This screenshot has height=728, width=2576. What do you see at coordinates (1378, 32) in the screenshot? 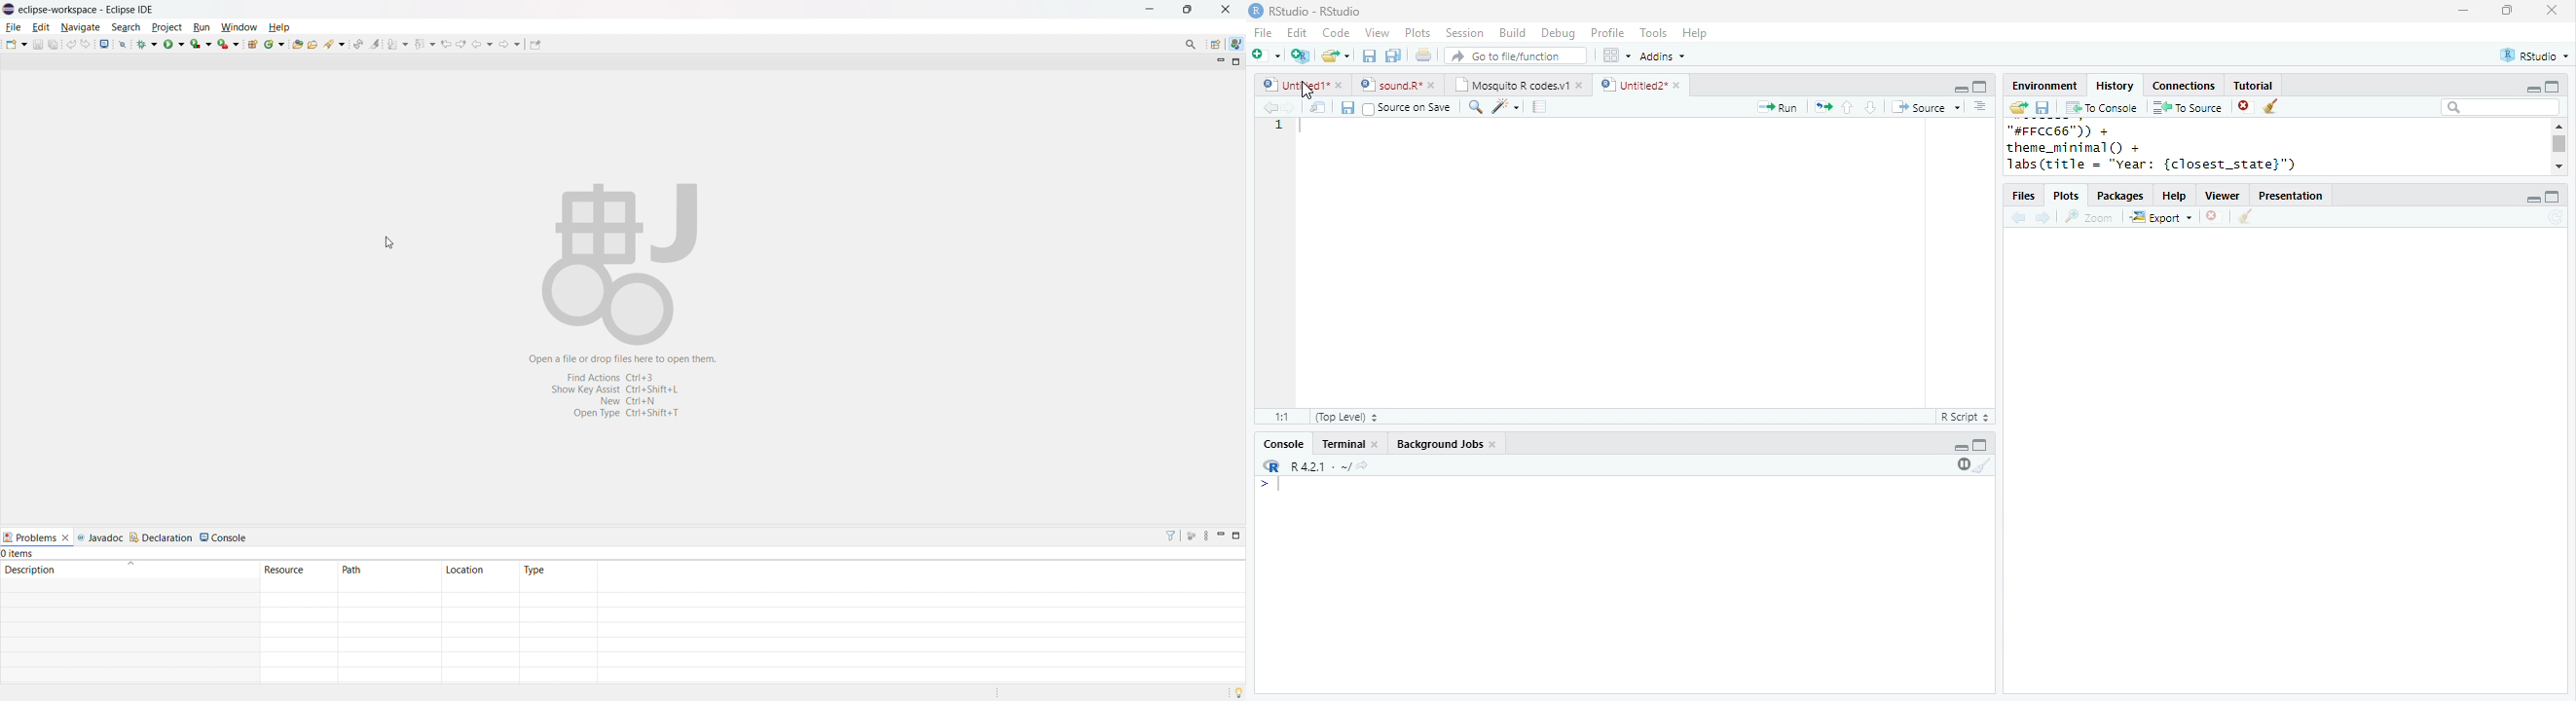
I see `View` at bounding box center [1378, 32].